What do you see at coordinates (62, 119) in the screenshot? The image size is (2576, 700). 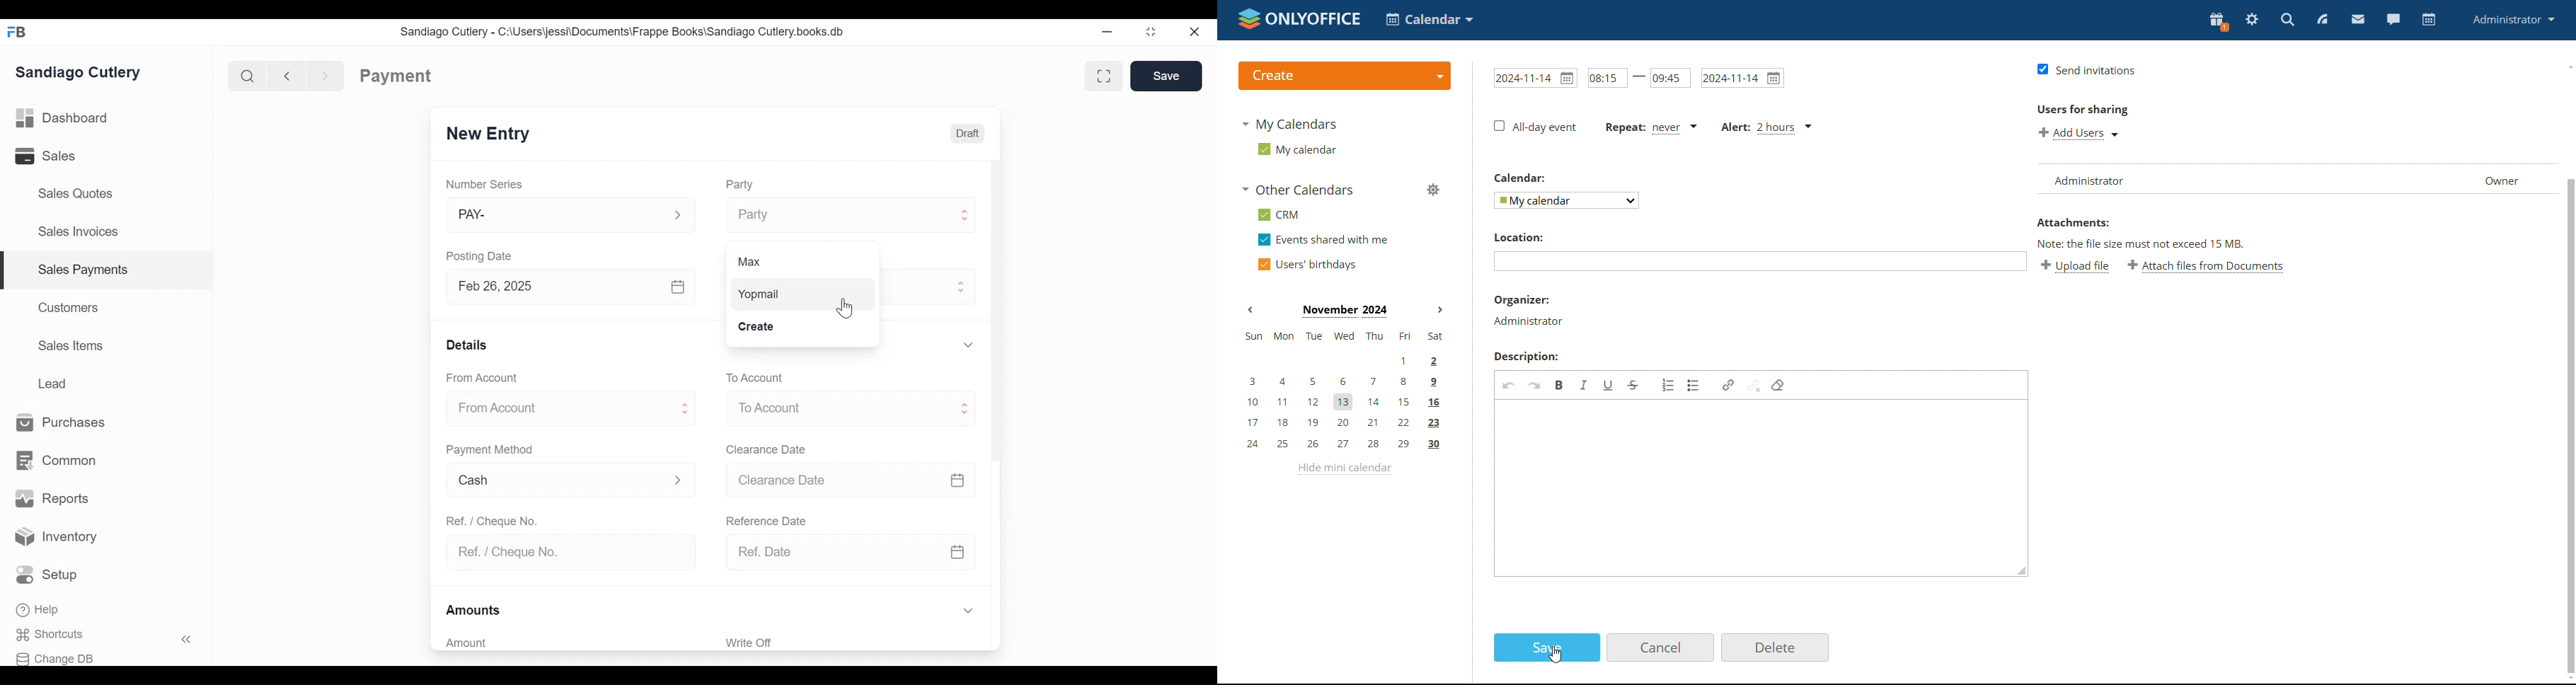 I see `Dashboard` at bounding box center [62, 119].